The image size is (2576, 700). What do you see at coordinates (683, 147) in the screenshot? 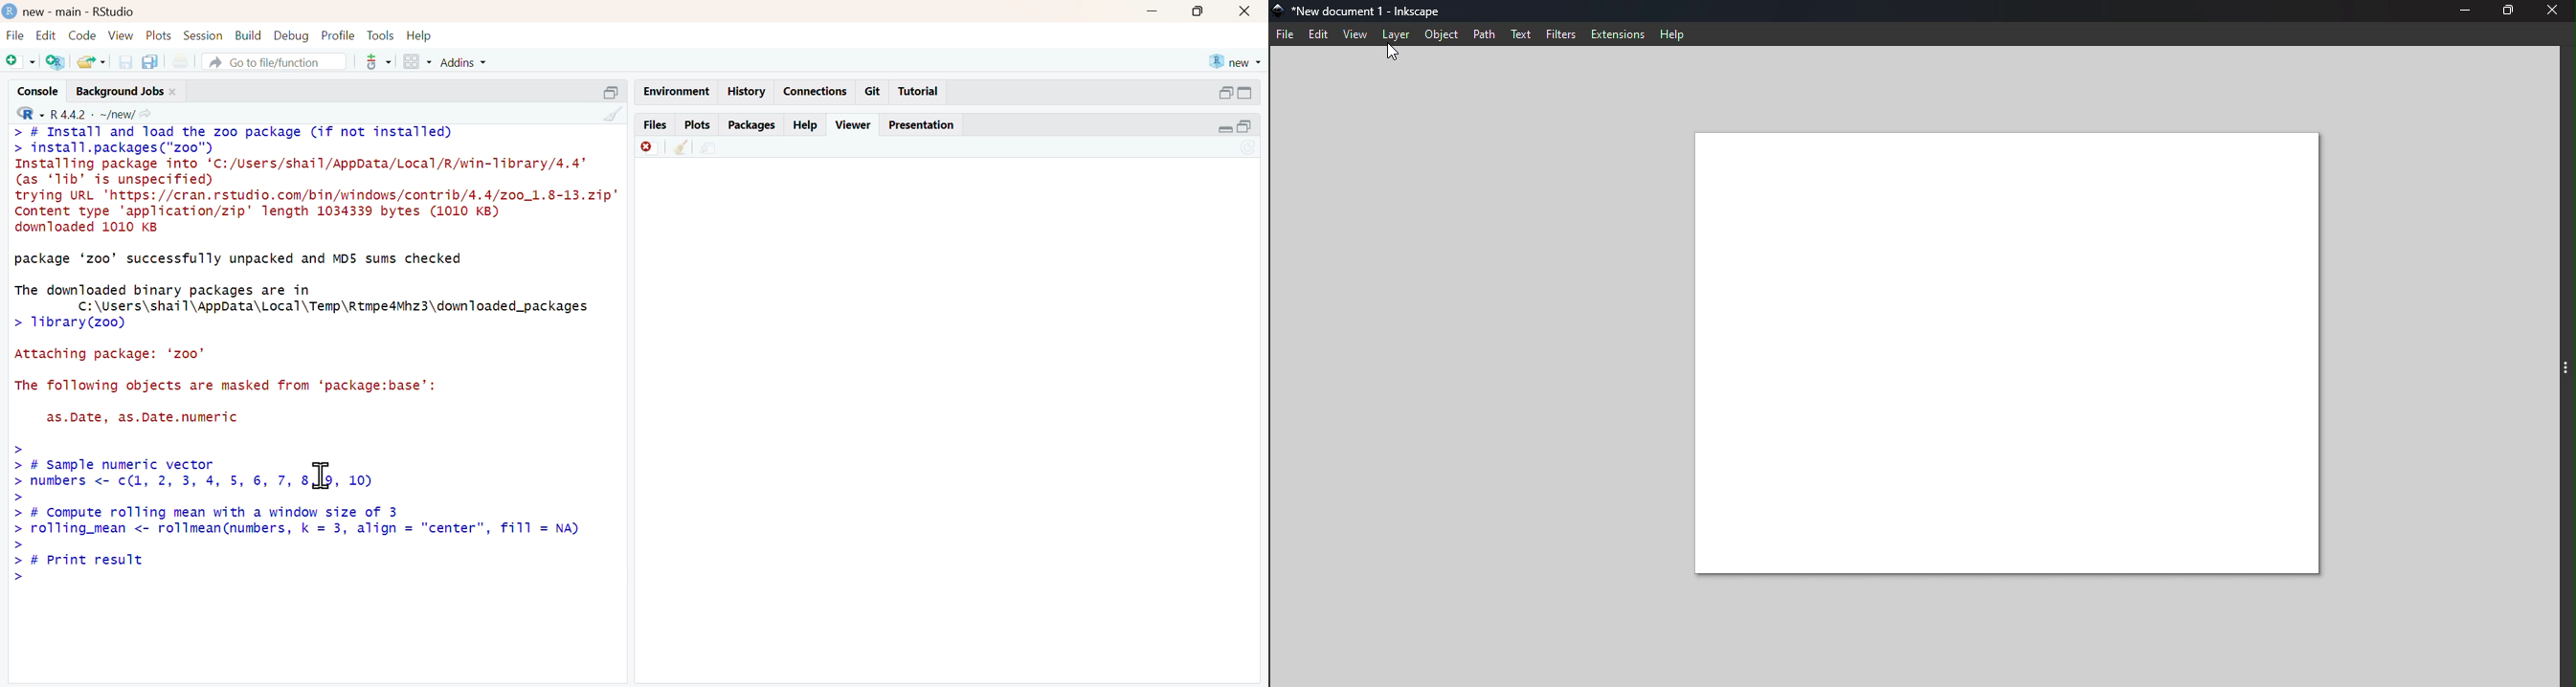
I see `clear` at bounding box center [683, 147].